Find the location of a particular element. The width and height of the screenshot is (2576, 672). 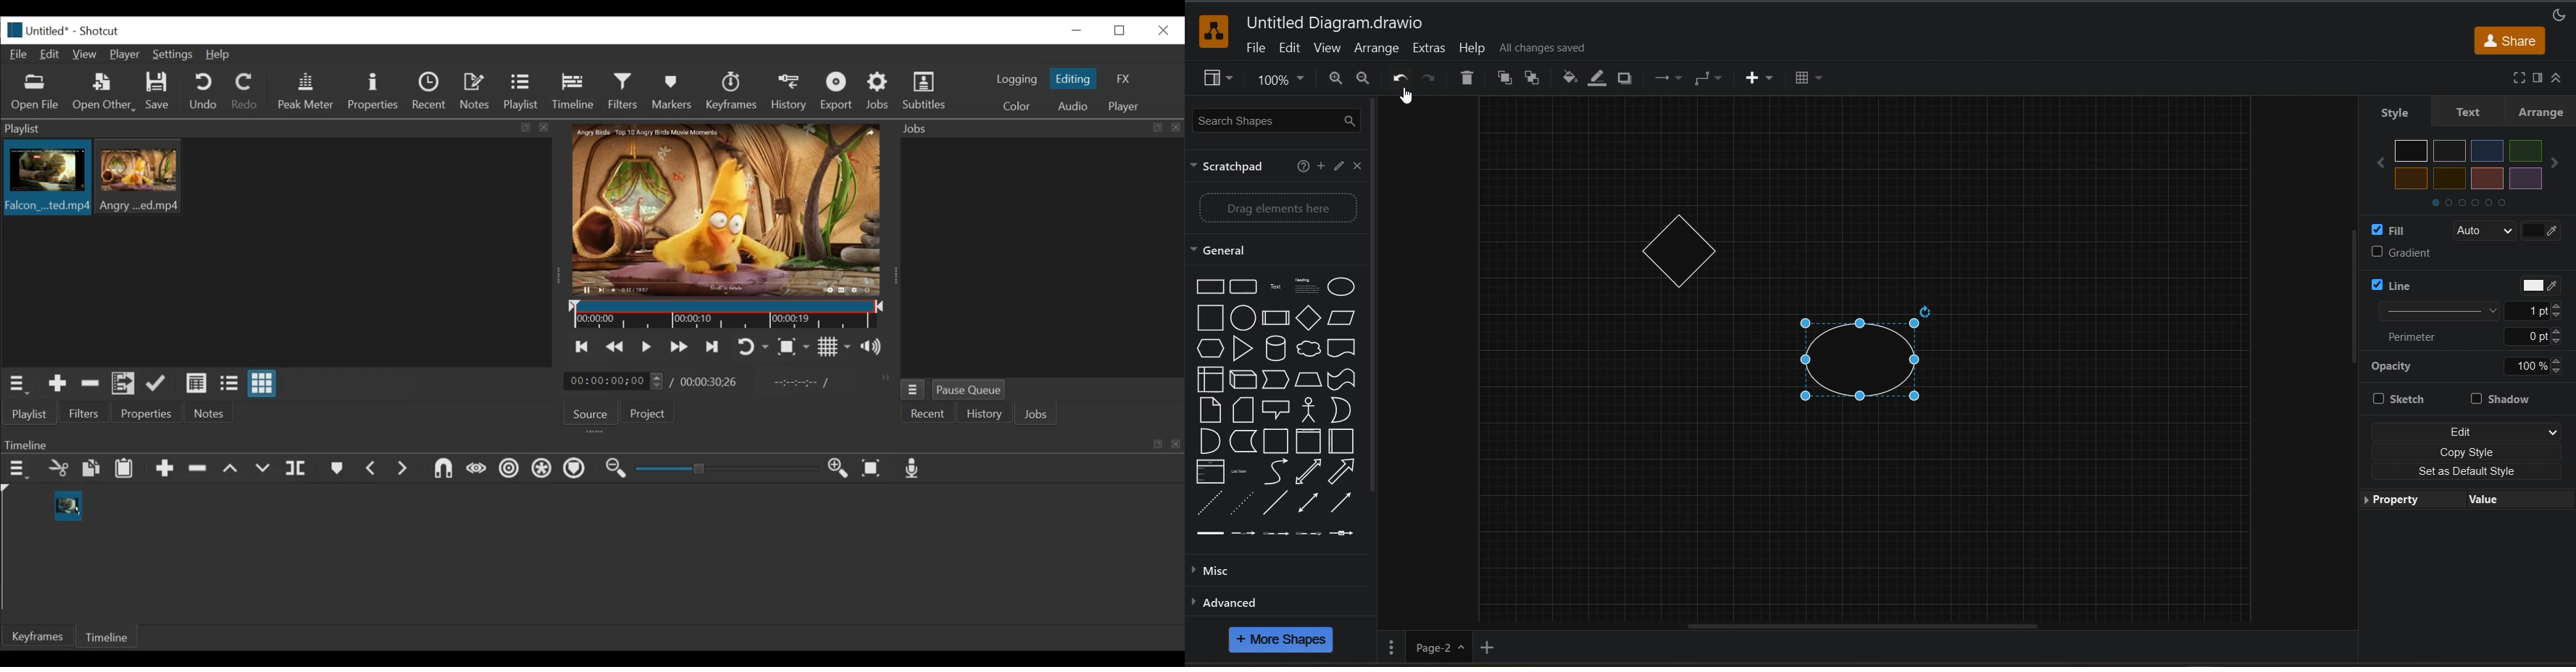

shadow is located at coordinates (1628, 78).